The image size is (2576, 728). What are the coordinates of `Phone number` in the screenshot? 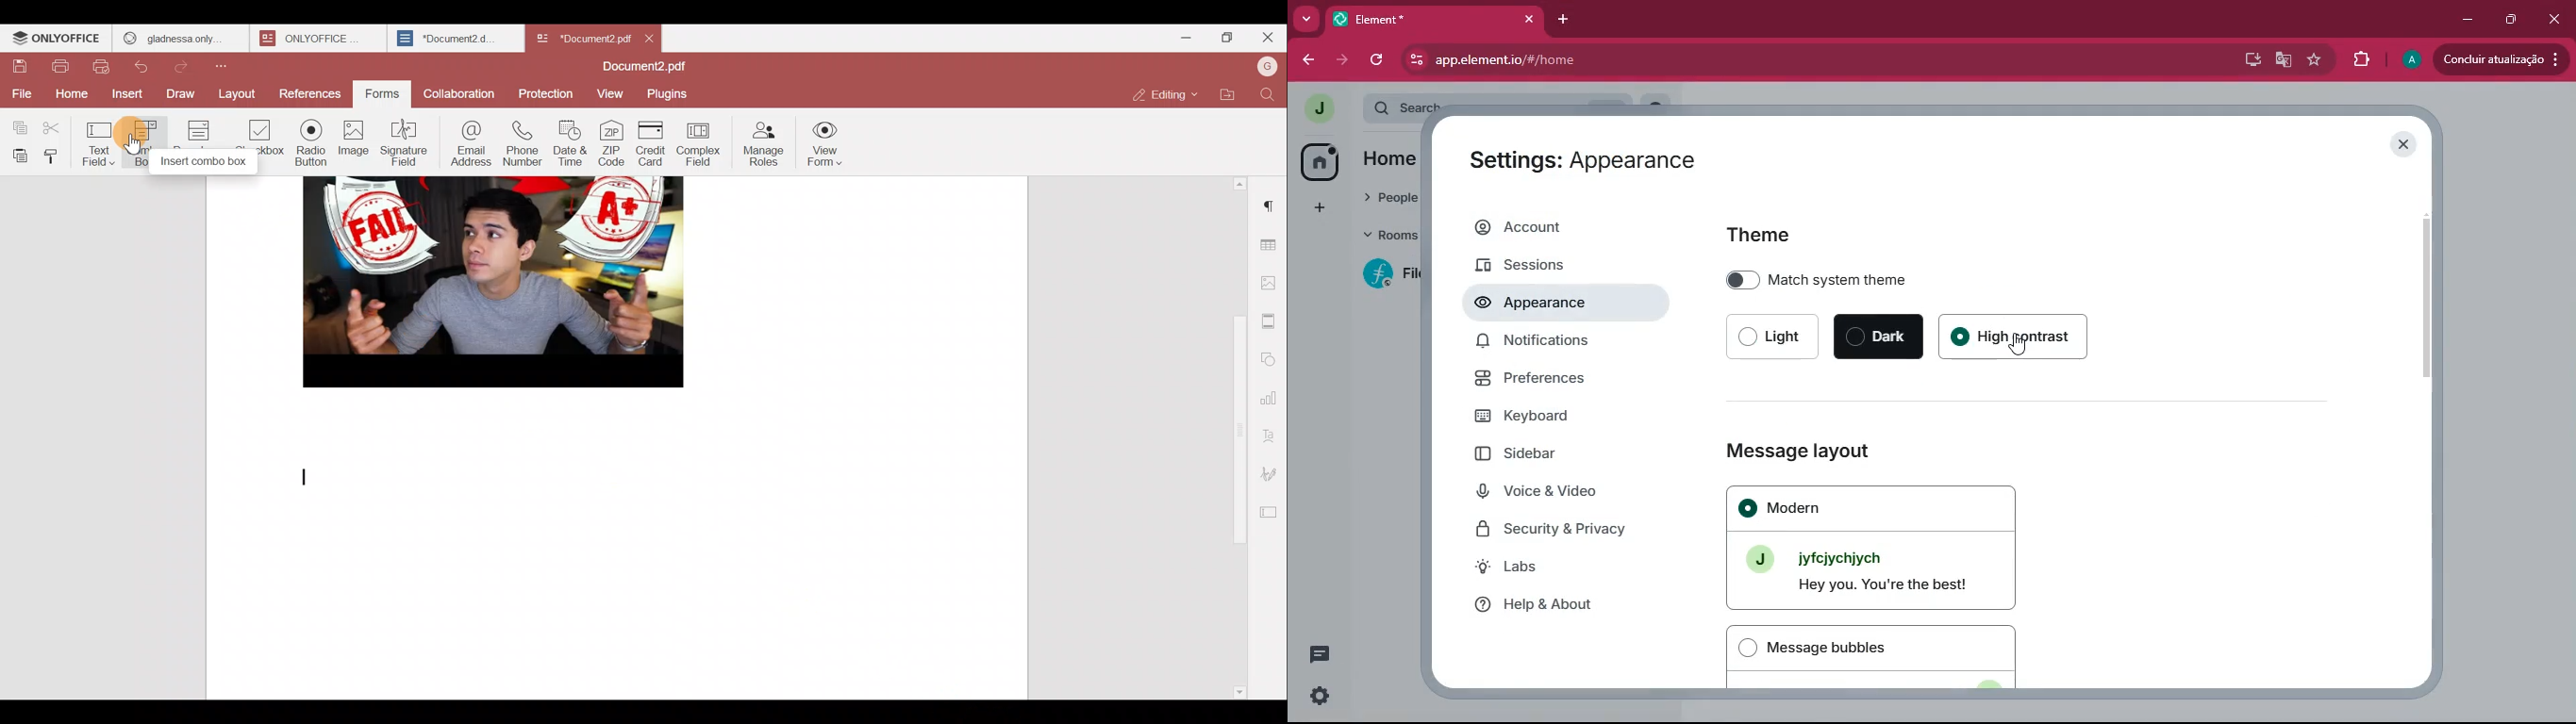 It's located at (523, 145).